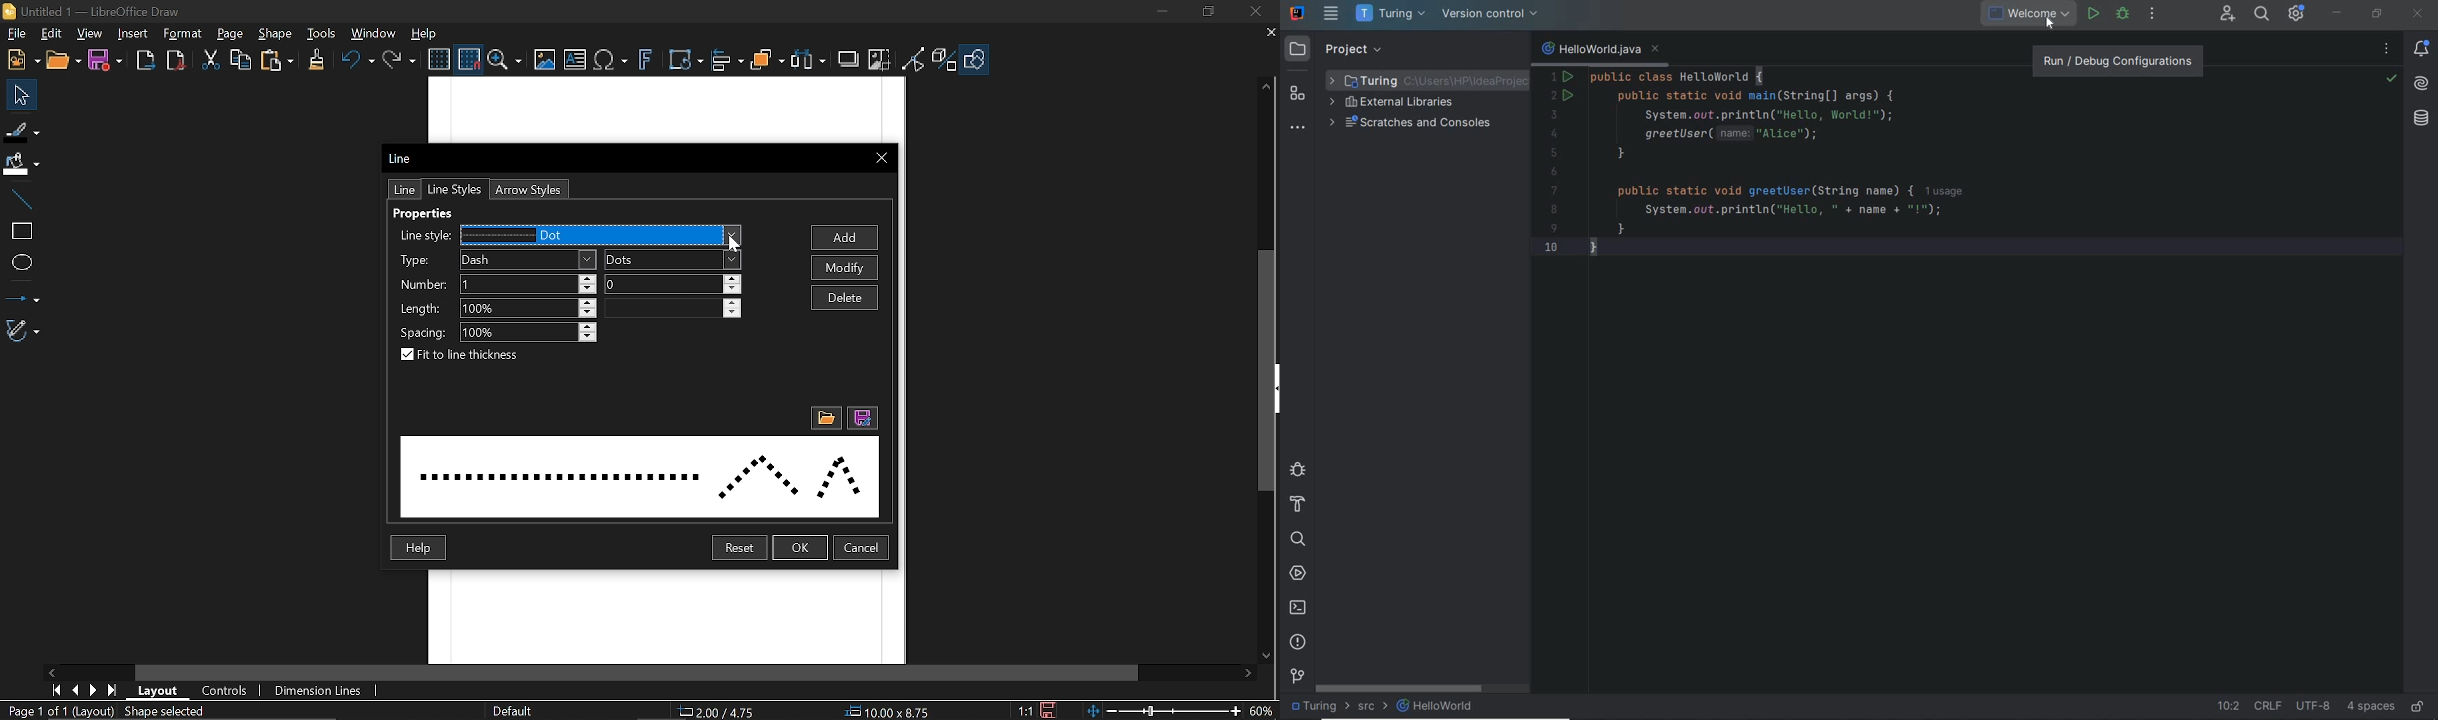 This screenshot has width=2464, height=728. What do you see at coordinates (401, 59) in the screenshot?
I see `Redo` at bounding box center [401, 59].